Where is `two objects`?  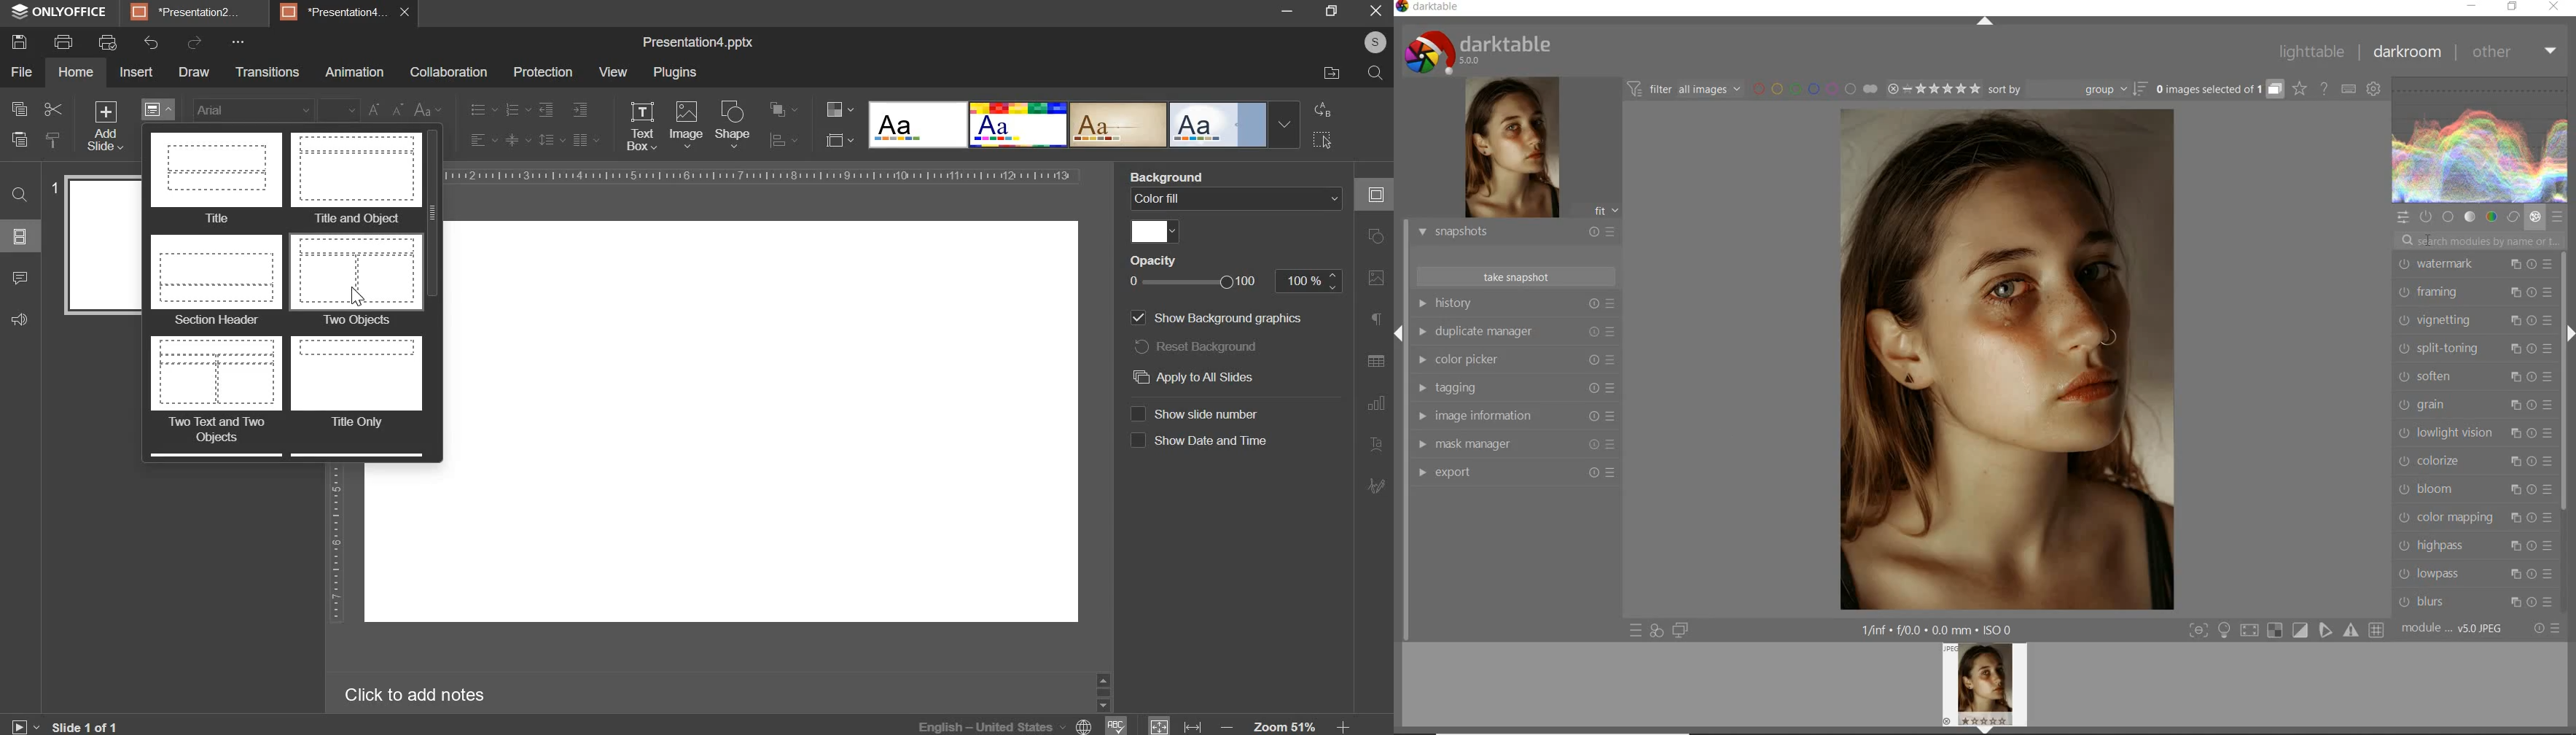 two objects is located at coordinates (356, 279).